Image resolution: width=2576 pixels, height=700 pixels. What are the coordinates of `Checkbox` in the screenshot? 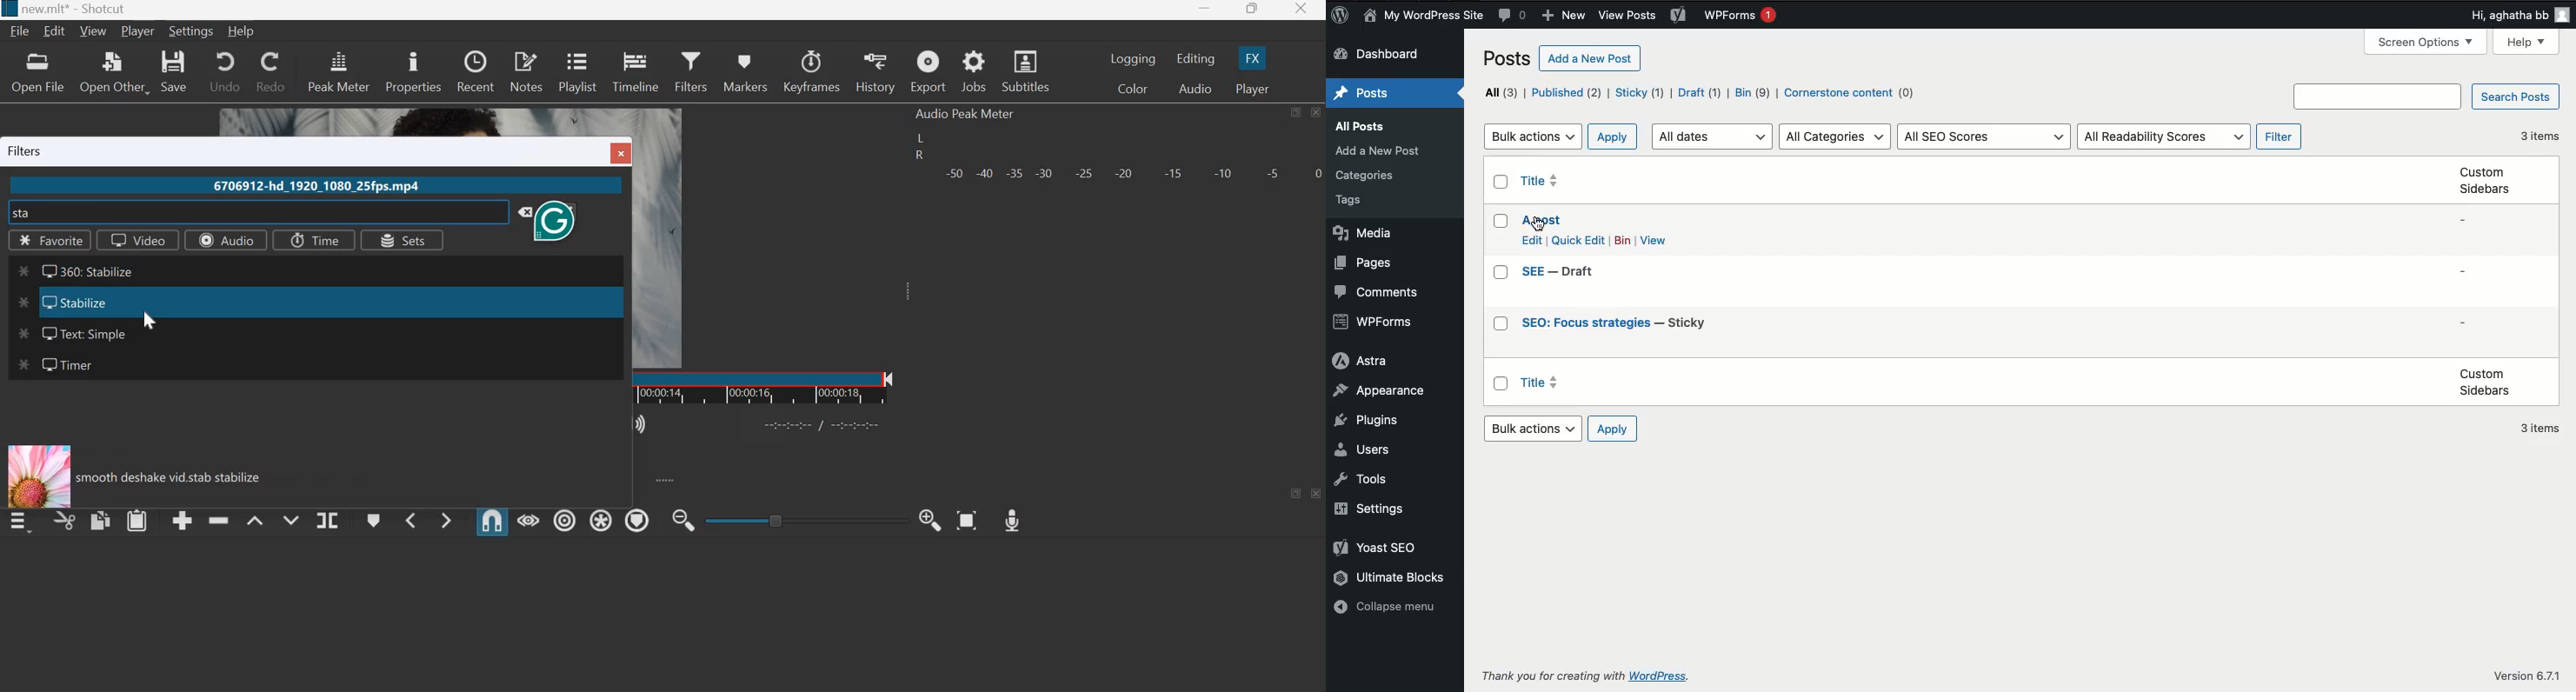 It's located at (1503, 272).